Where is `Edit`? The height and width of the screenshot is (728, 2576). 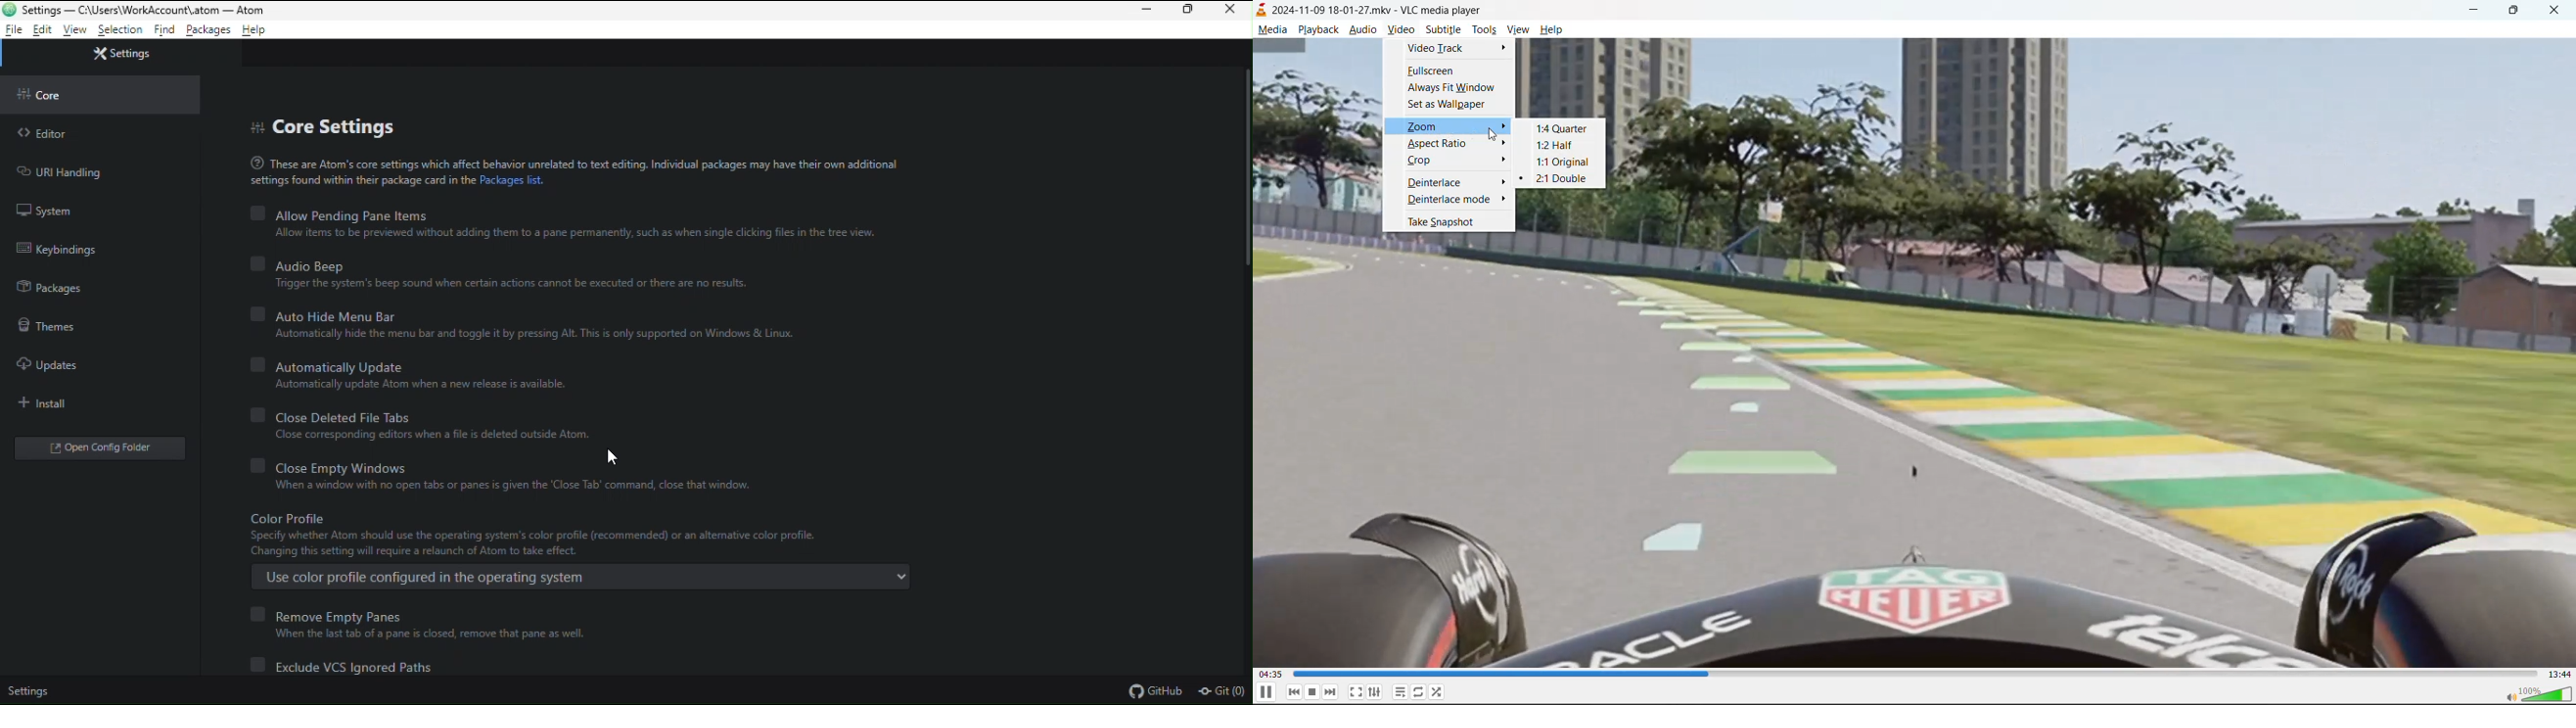 Edit is located at coordinates (43, 30).